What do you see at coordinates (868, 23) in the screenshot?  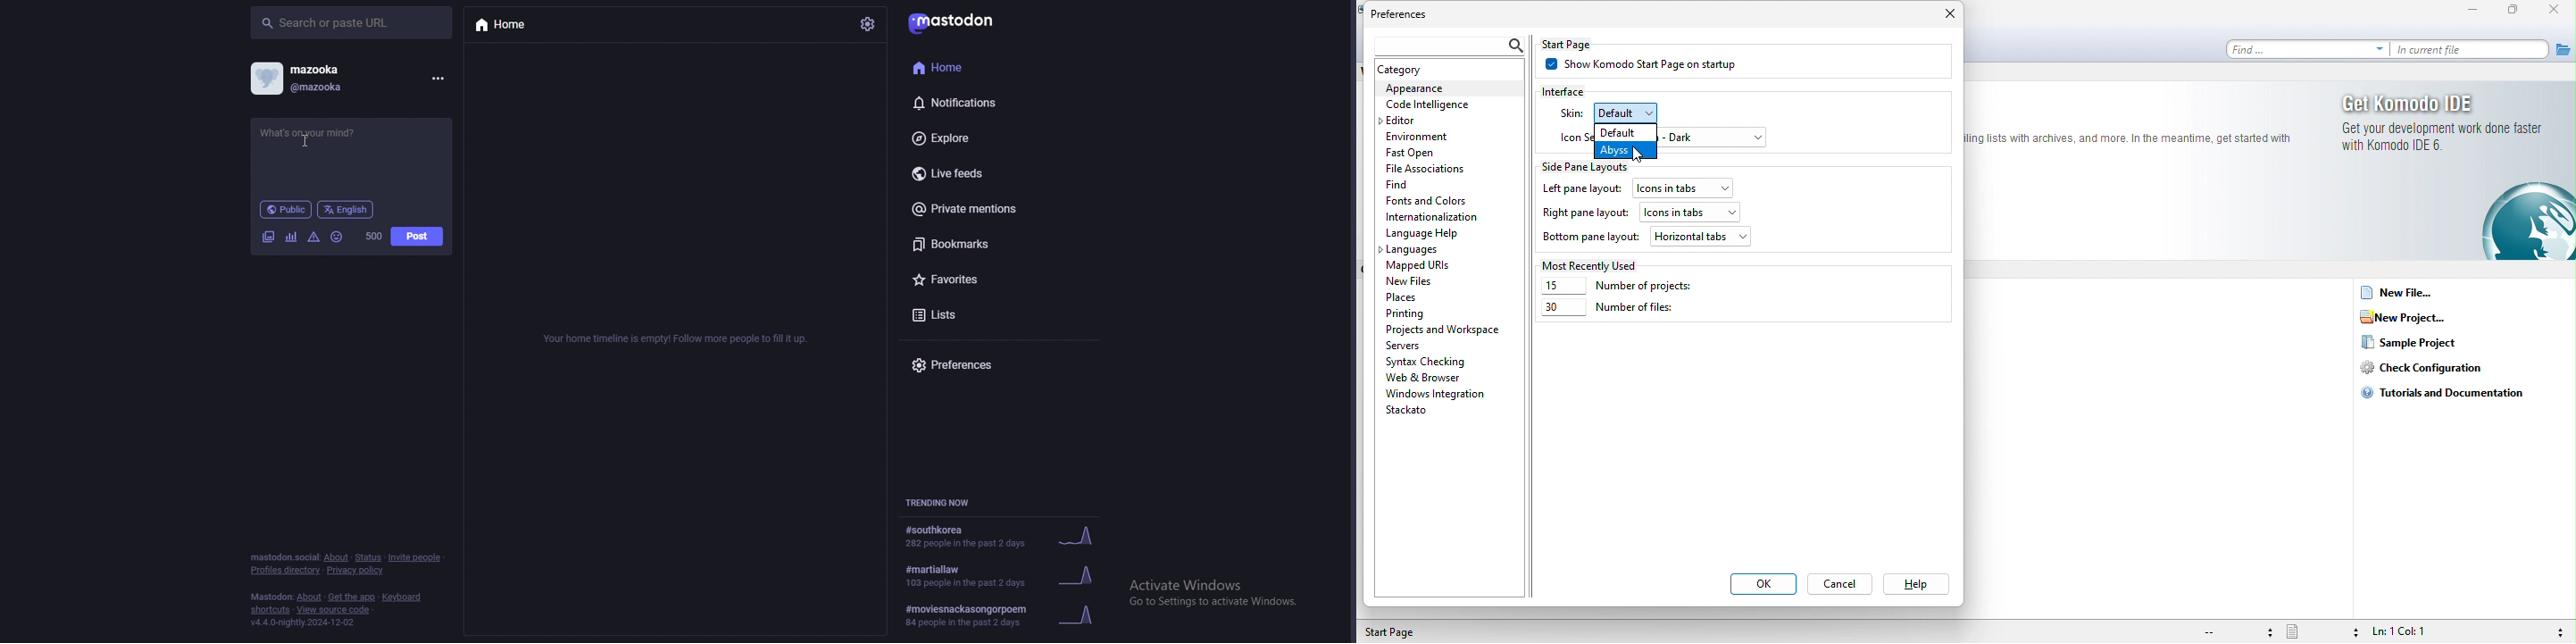 I see `settings` at bounding box center [868, 23].